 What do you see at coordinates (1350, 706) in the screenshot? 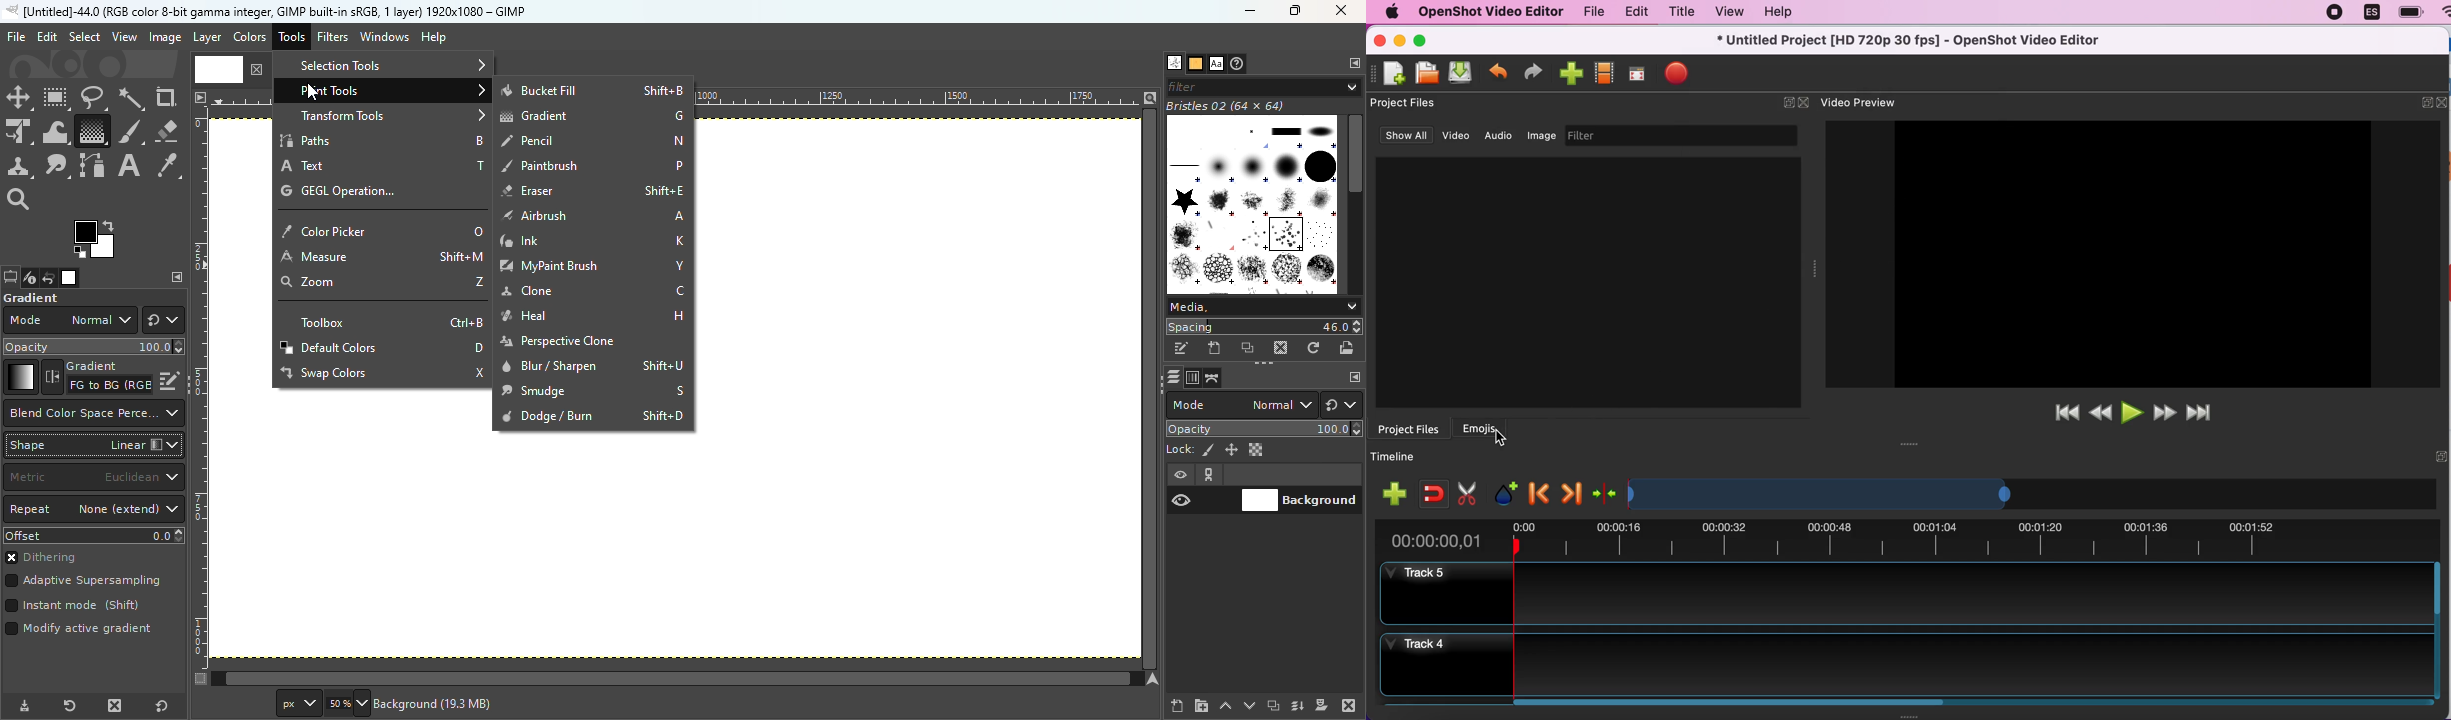
I see `Delete this layer` at bounding box center [1350, 706].